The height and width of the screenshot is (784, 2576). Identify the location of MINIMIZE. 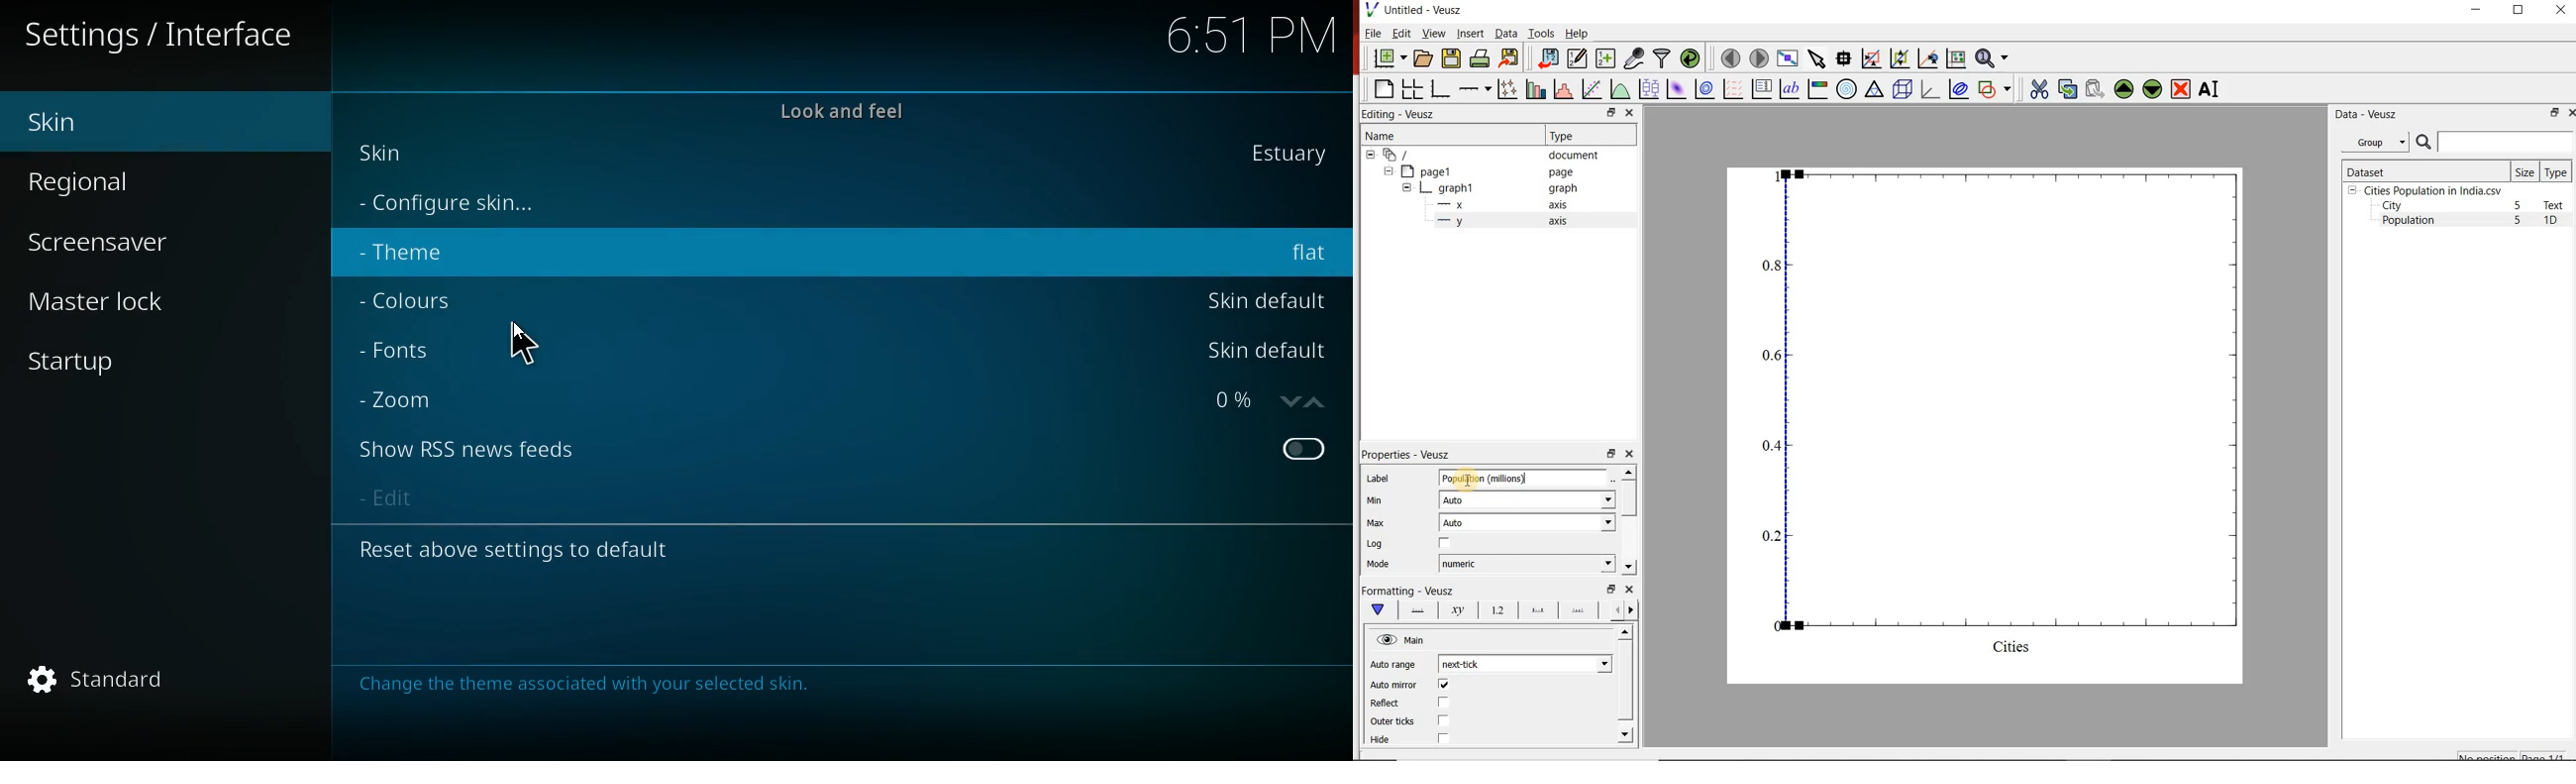
(2478, 9).